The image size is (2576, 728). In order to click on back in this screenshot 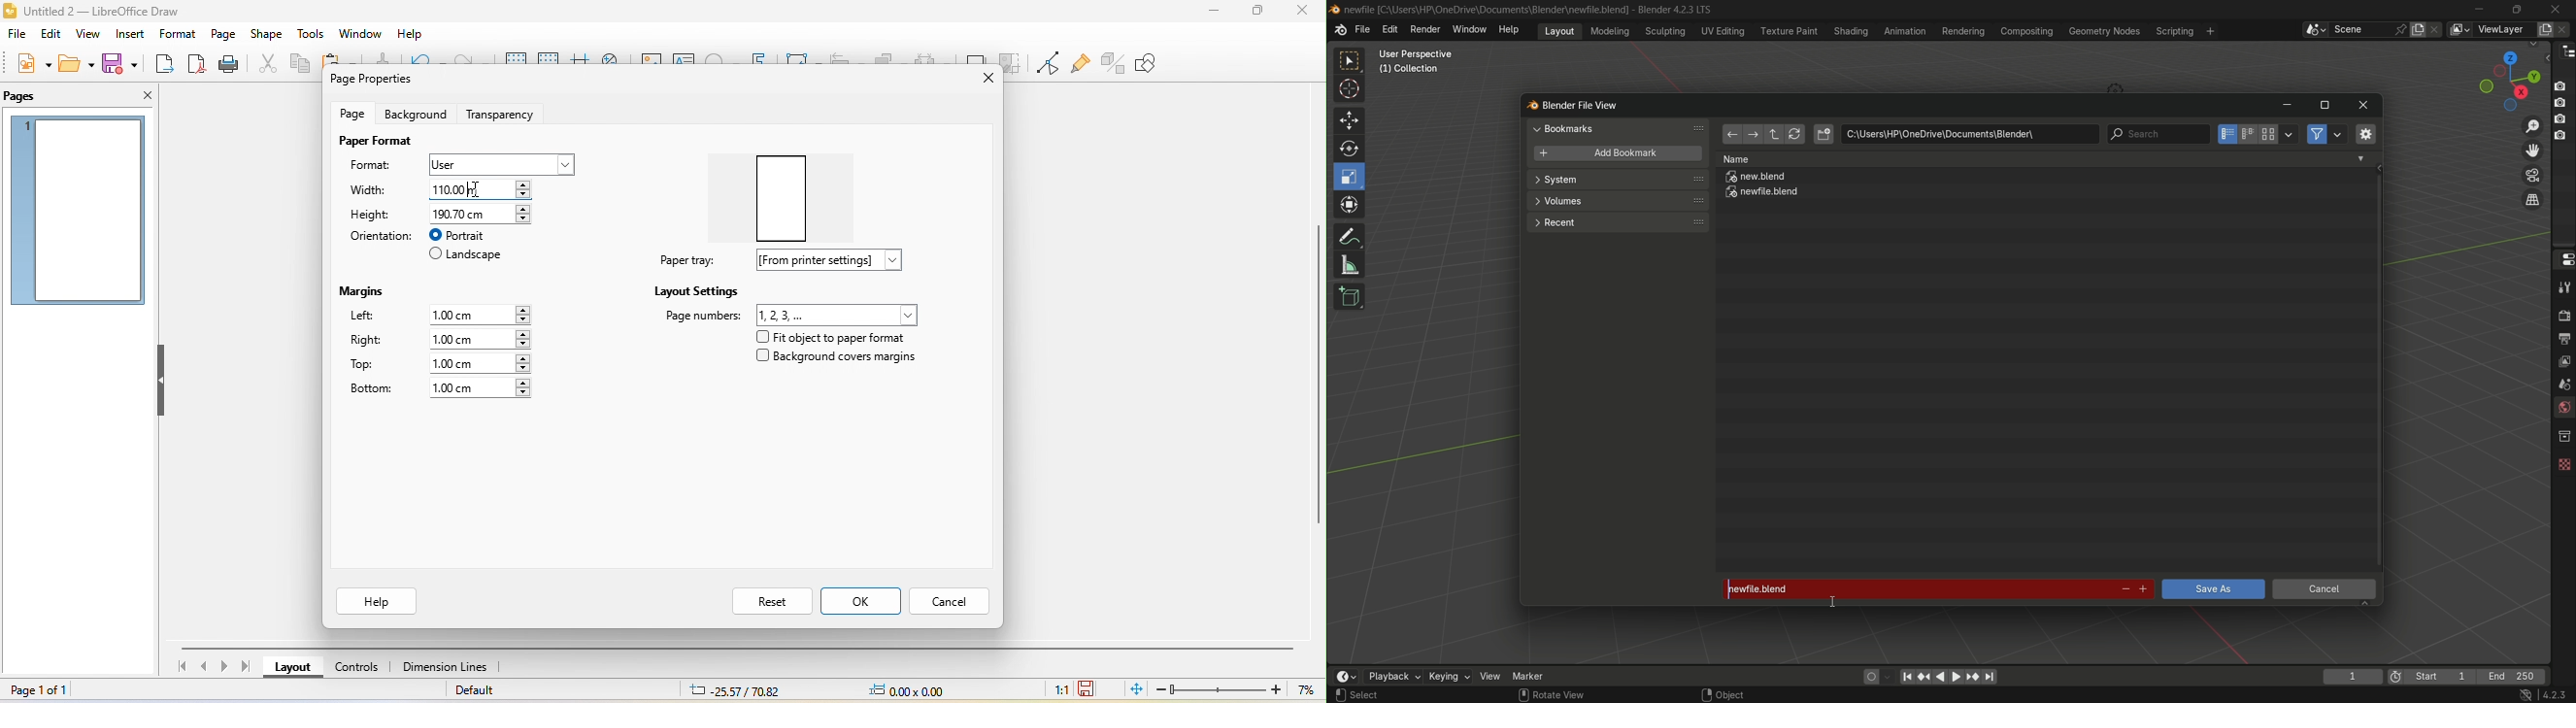, I will do `click(1731, 135)`.